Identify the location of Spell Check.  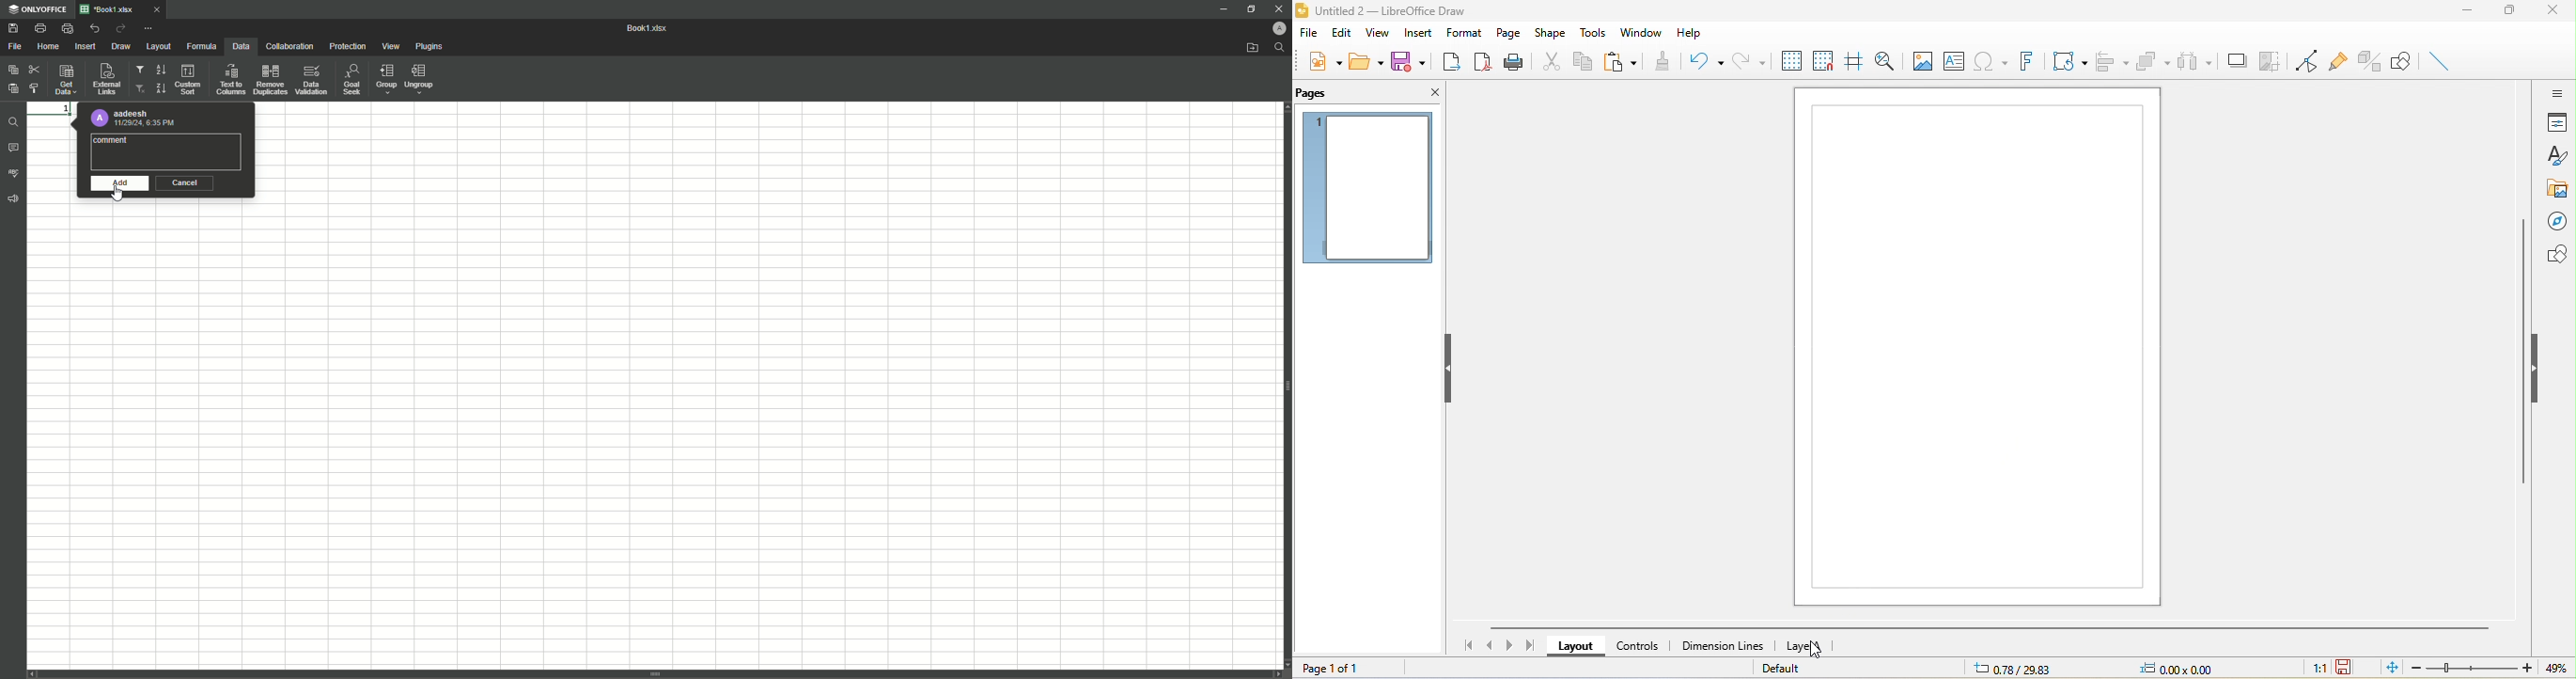
(15, 172).